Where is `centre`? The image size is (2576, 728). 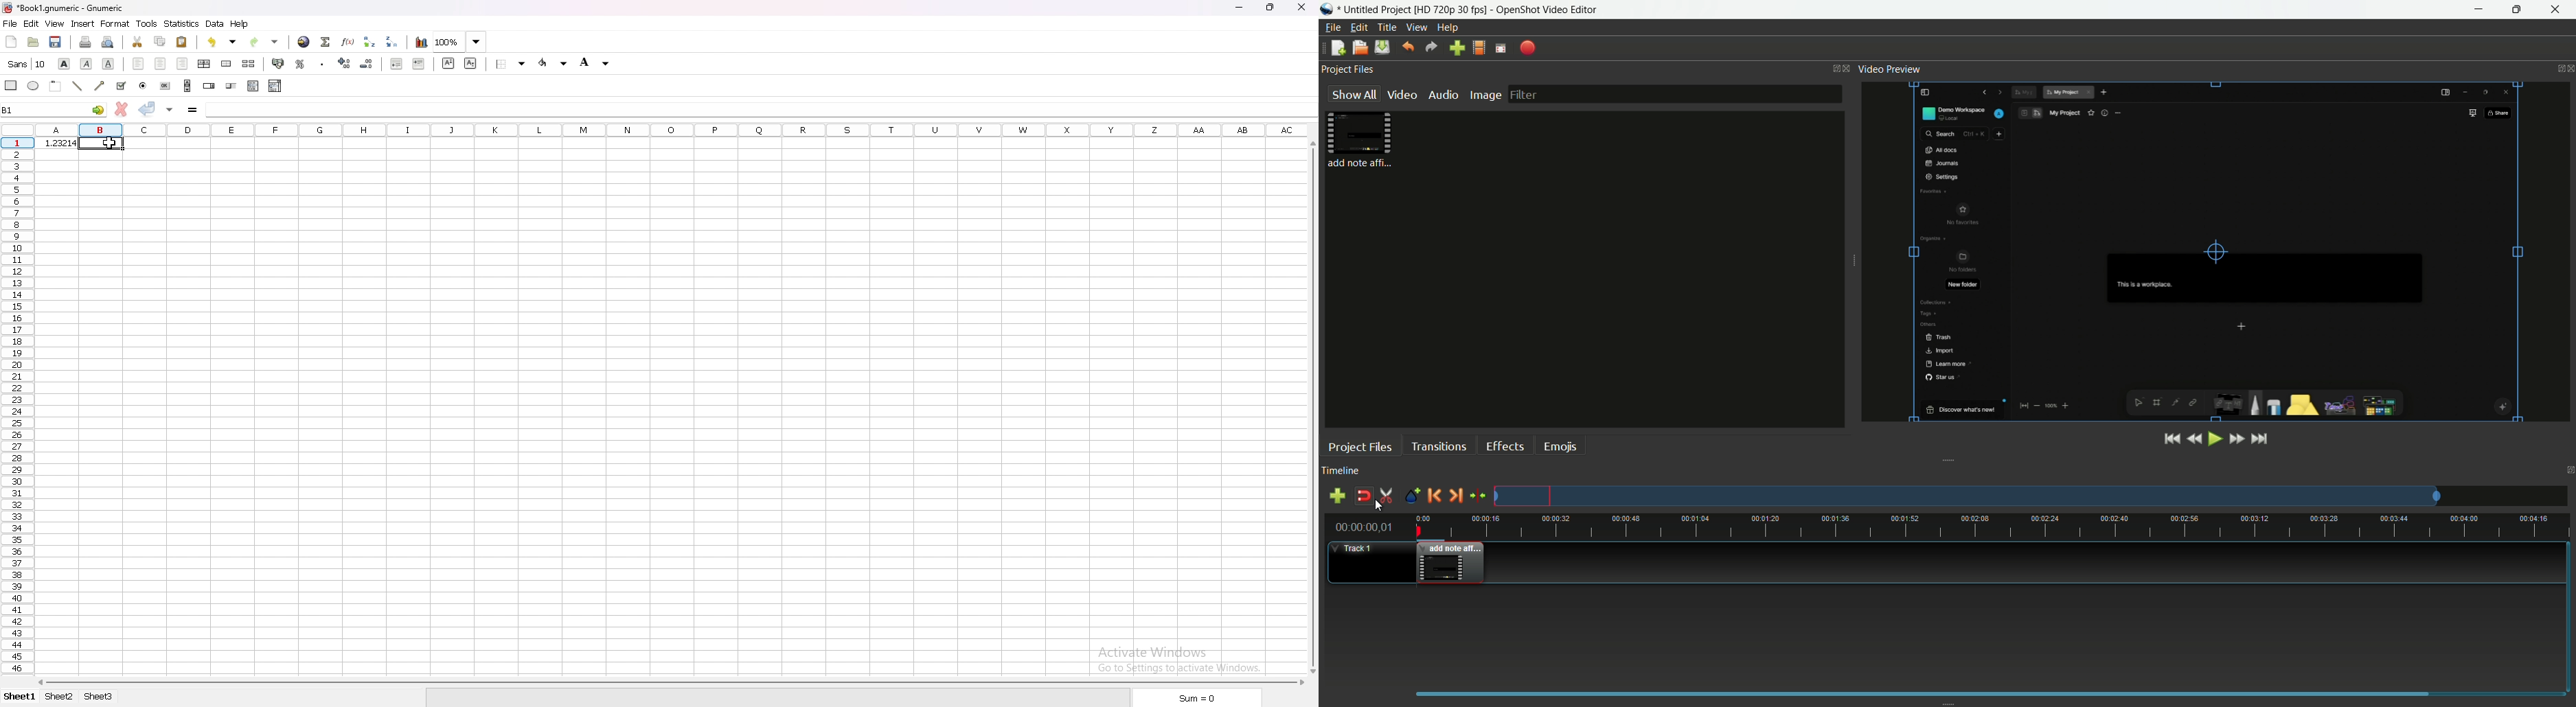
centre is located at coordinates (160, 63).